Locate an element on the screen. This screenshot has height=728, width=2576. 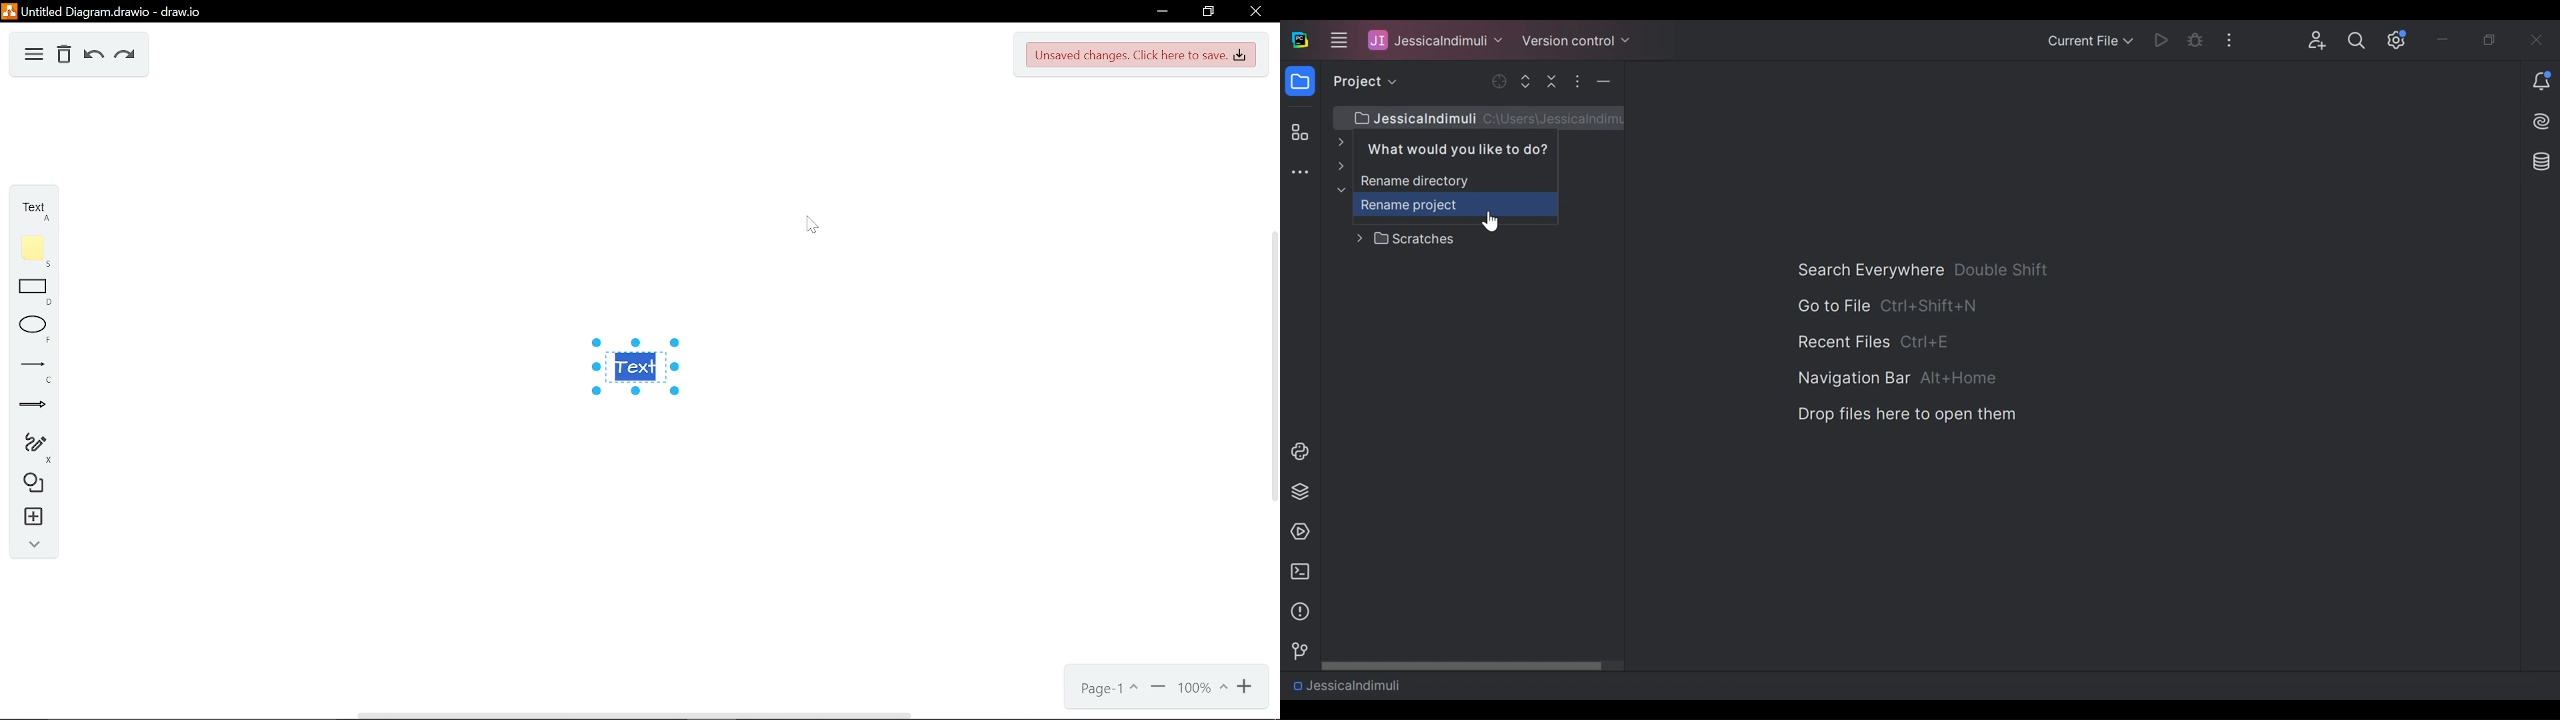
cursor is located at coordinates (810, 224).